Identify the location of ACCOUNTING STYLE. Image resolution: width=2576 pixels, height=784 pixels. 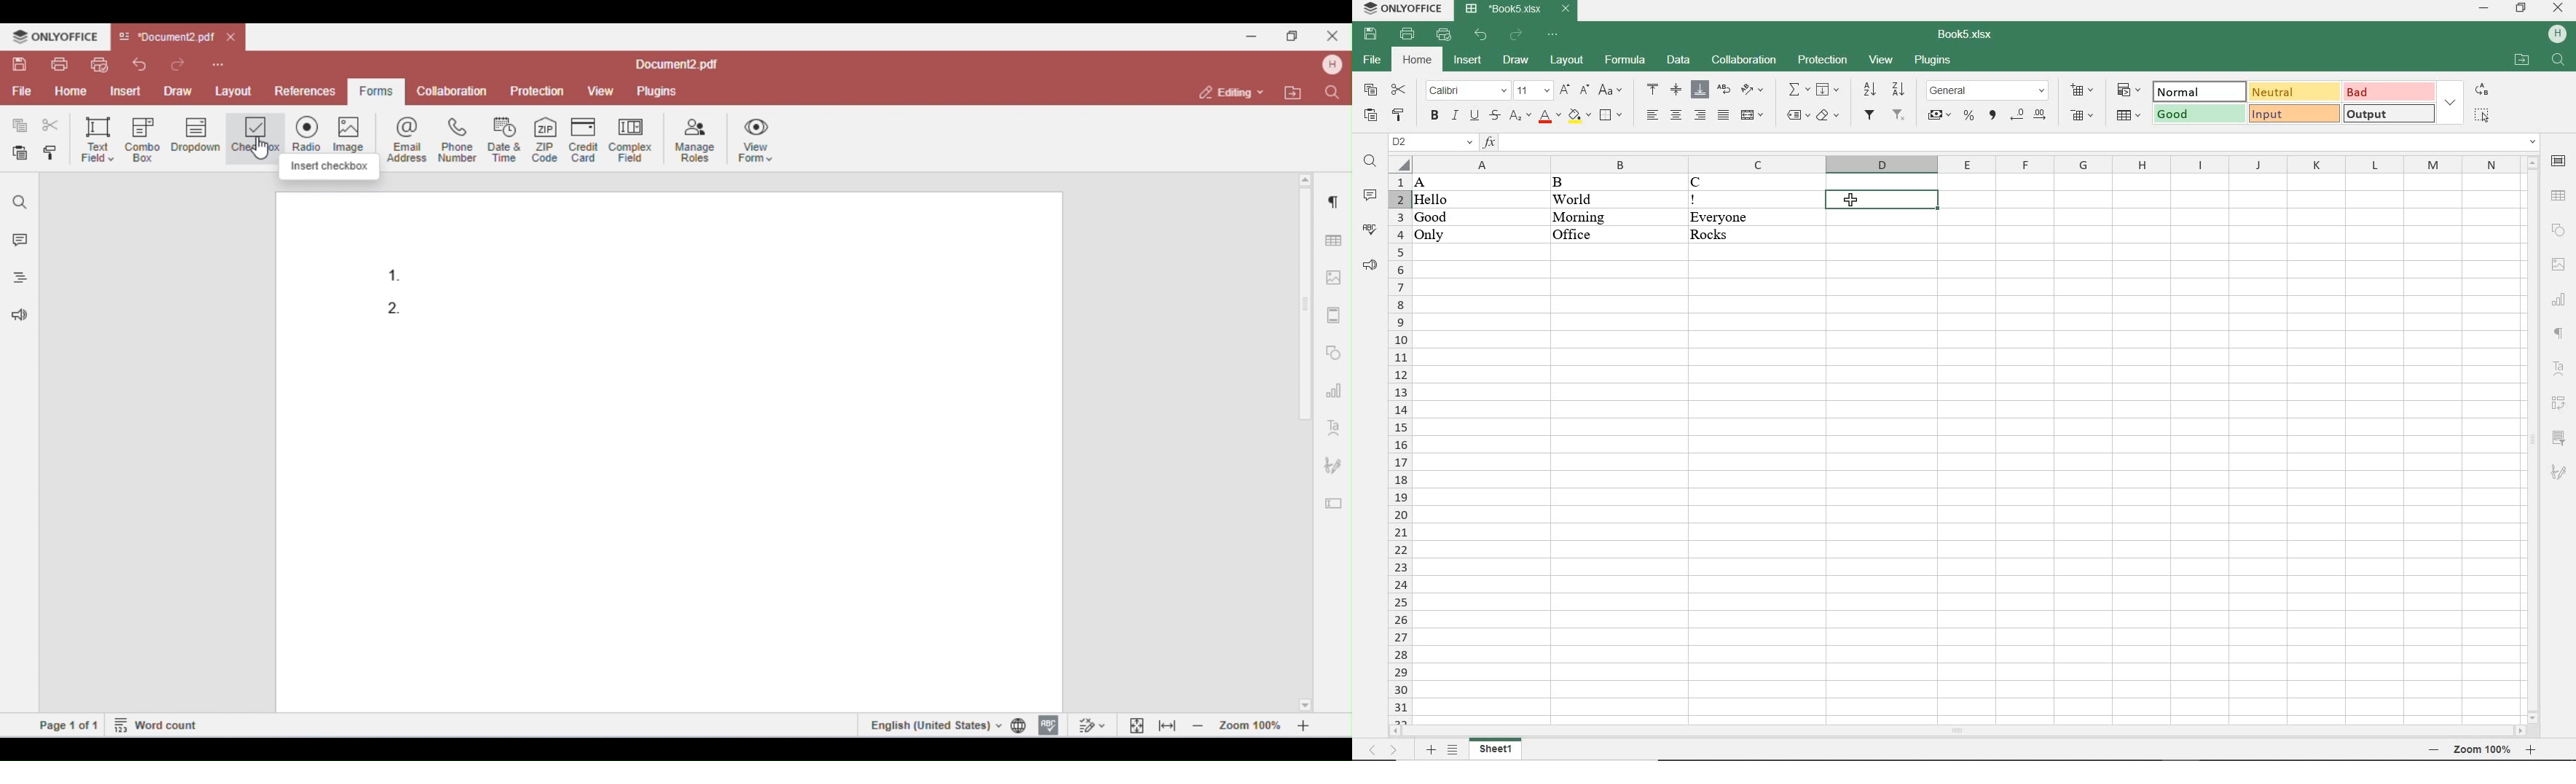
(1939, 115).